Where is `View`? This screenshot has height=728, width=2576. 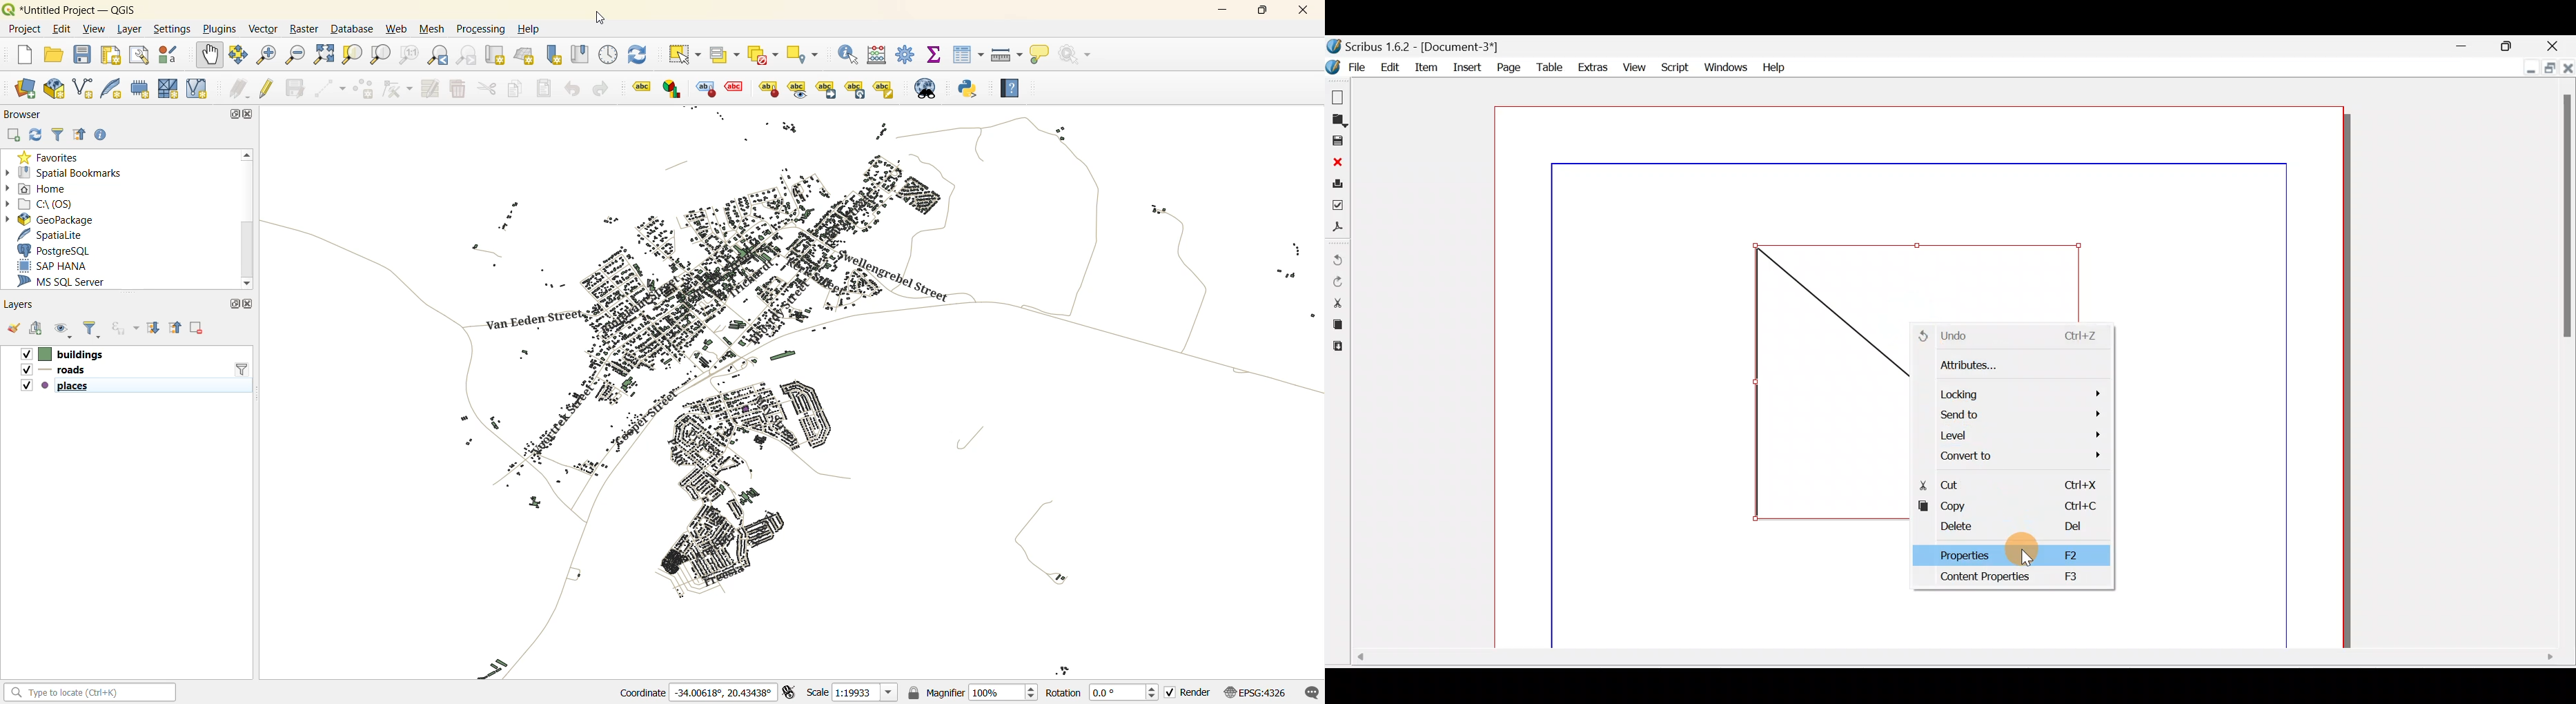
View is located at coordinates (1633, 65).